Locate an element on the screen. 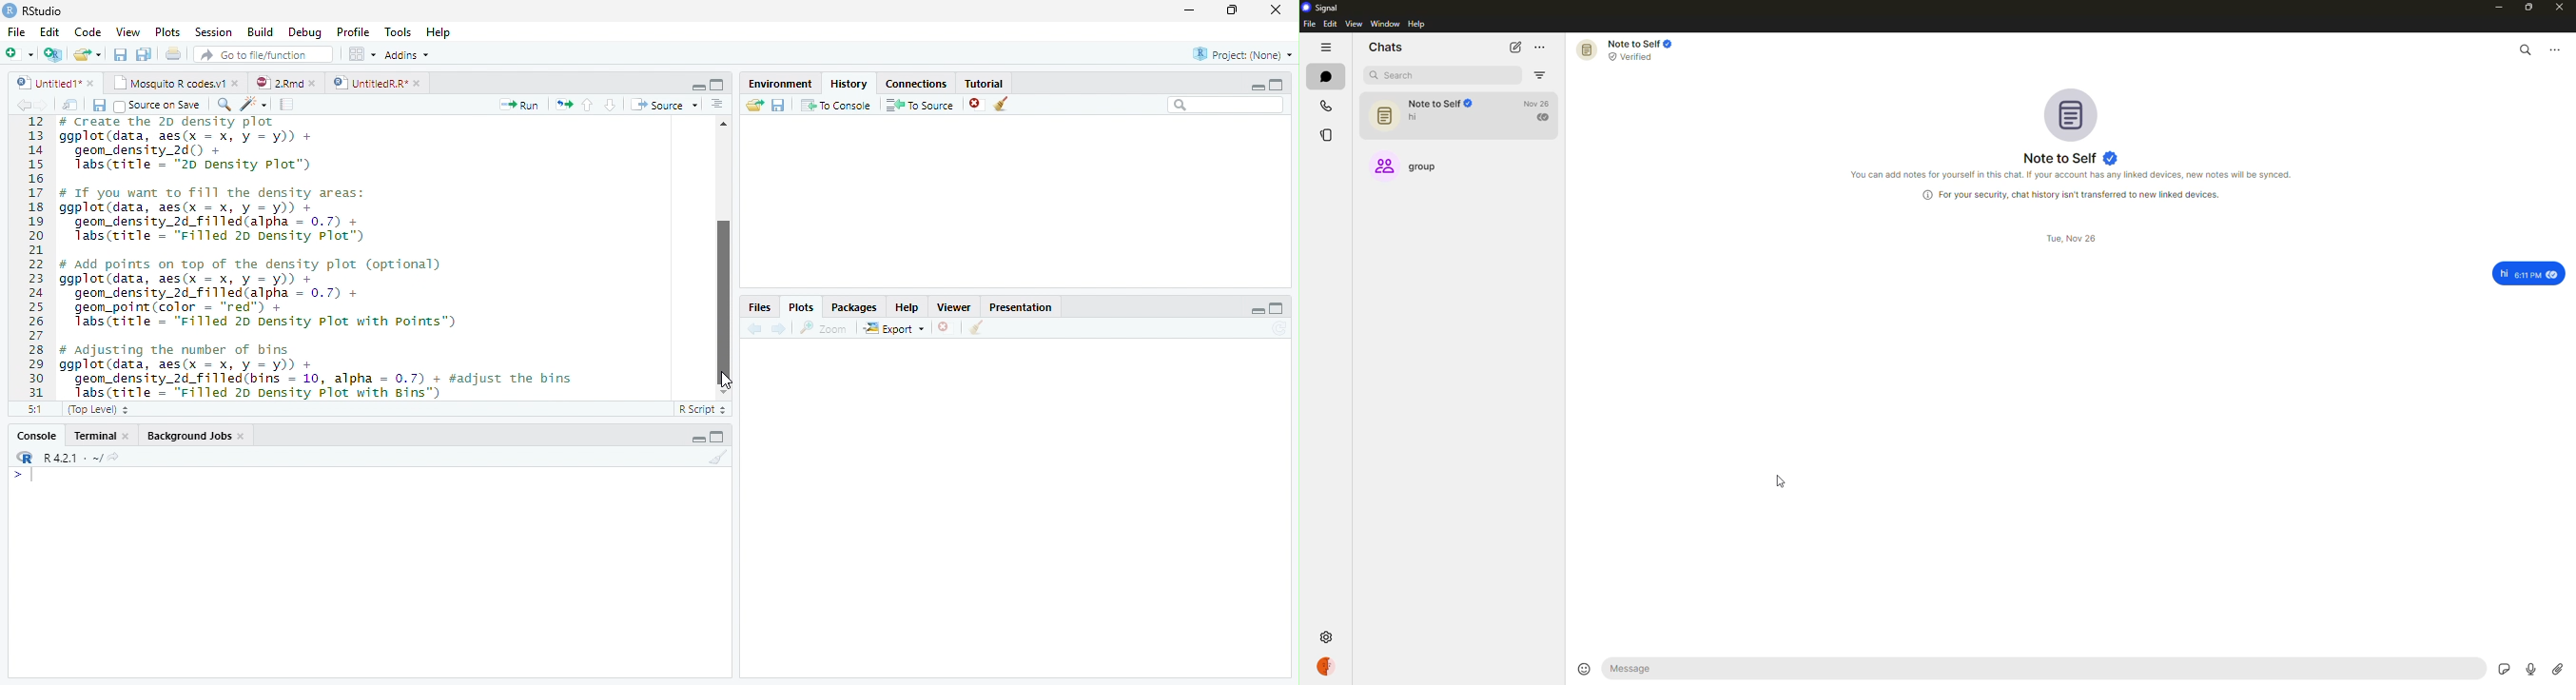 The width and height of the screenshot is (2576, 700). maximize is located at coordinates (1234, 10).